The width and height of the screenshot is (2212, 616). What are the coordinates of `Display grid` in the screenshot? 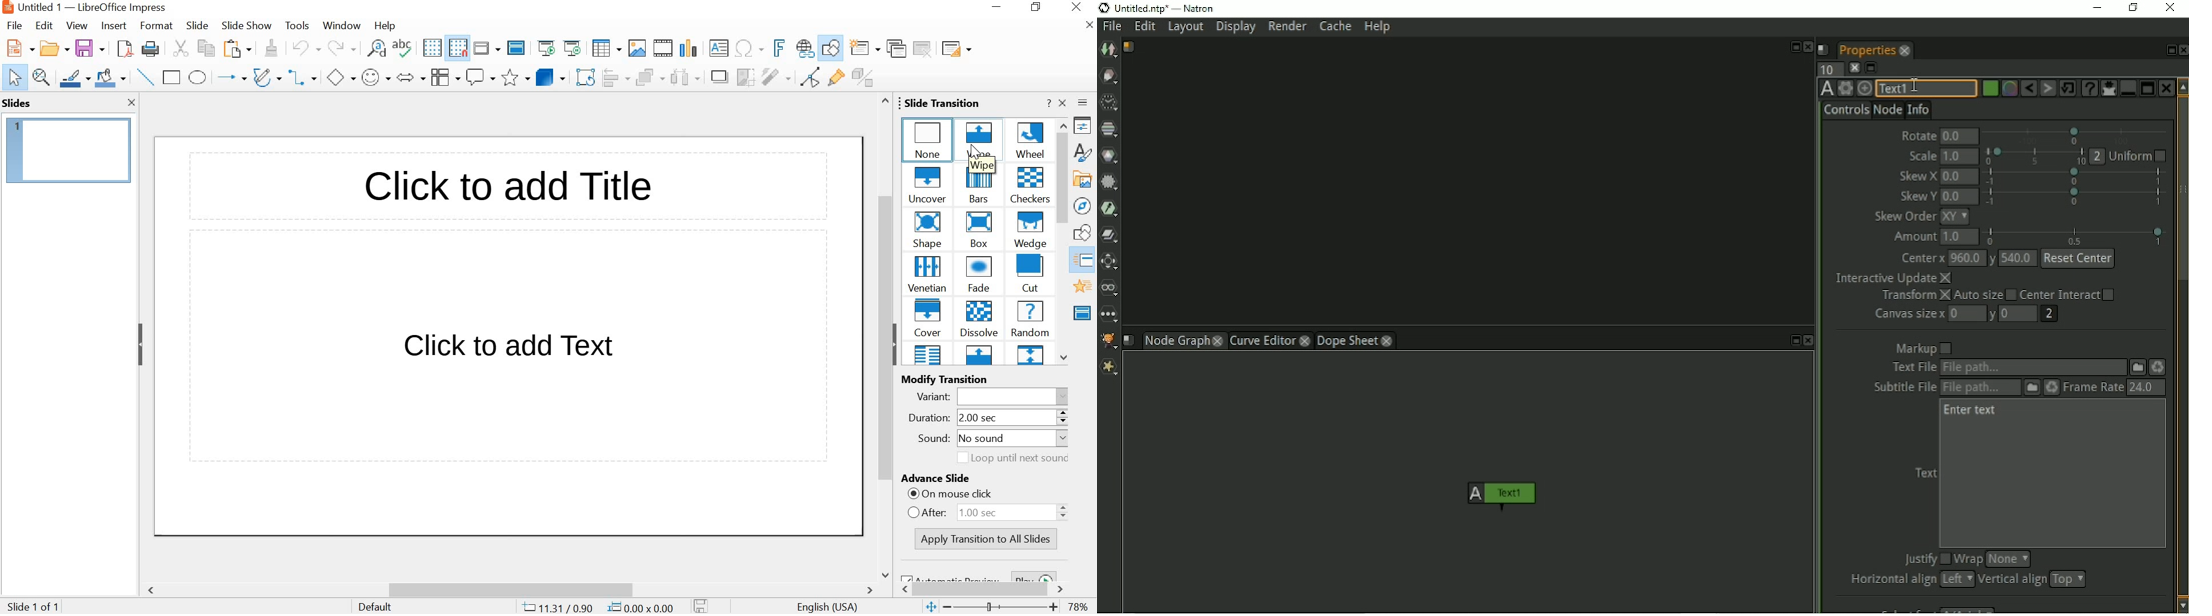 It's located at (432, 49).